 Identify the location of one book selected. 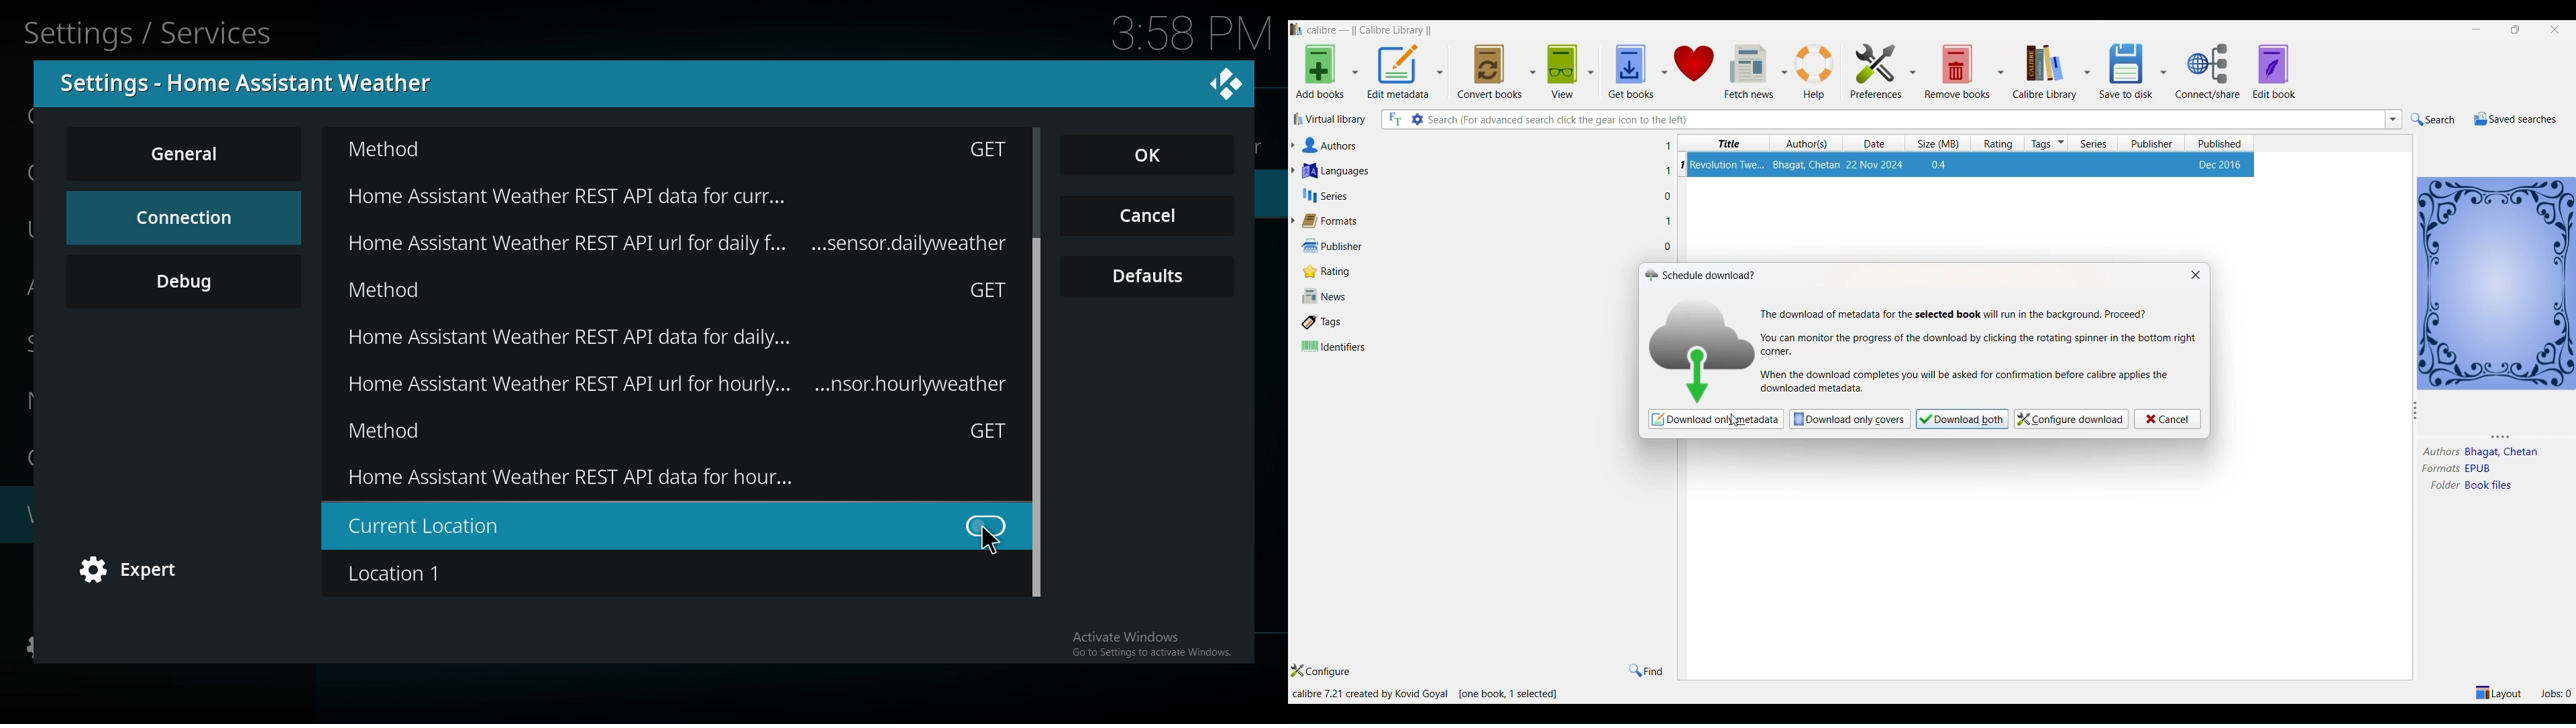
(1507, 693).